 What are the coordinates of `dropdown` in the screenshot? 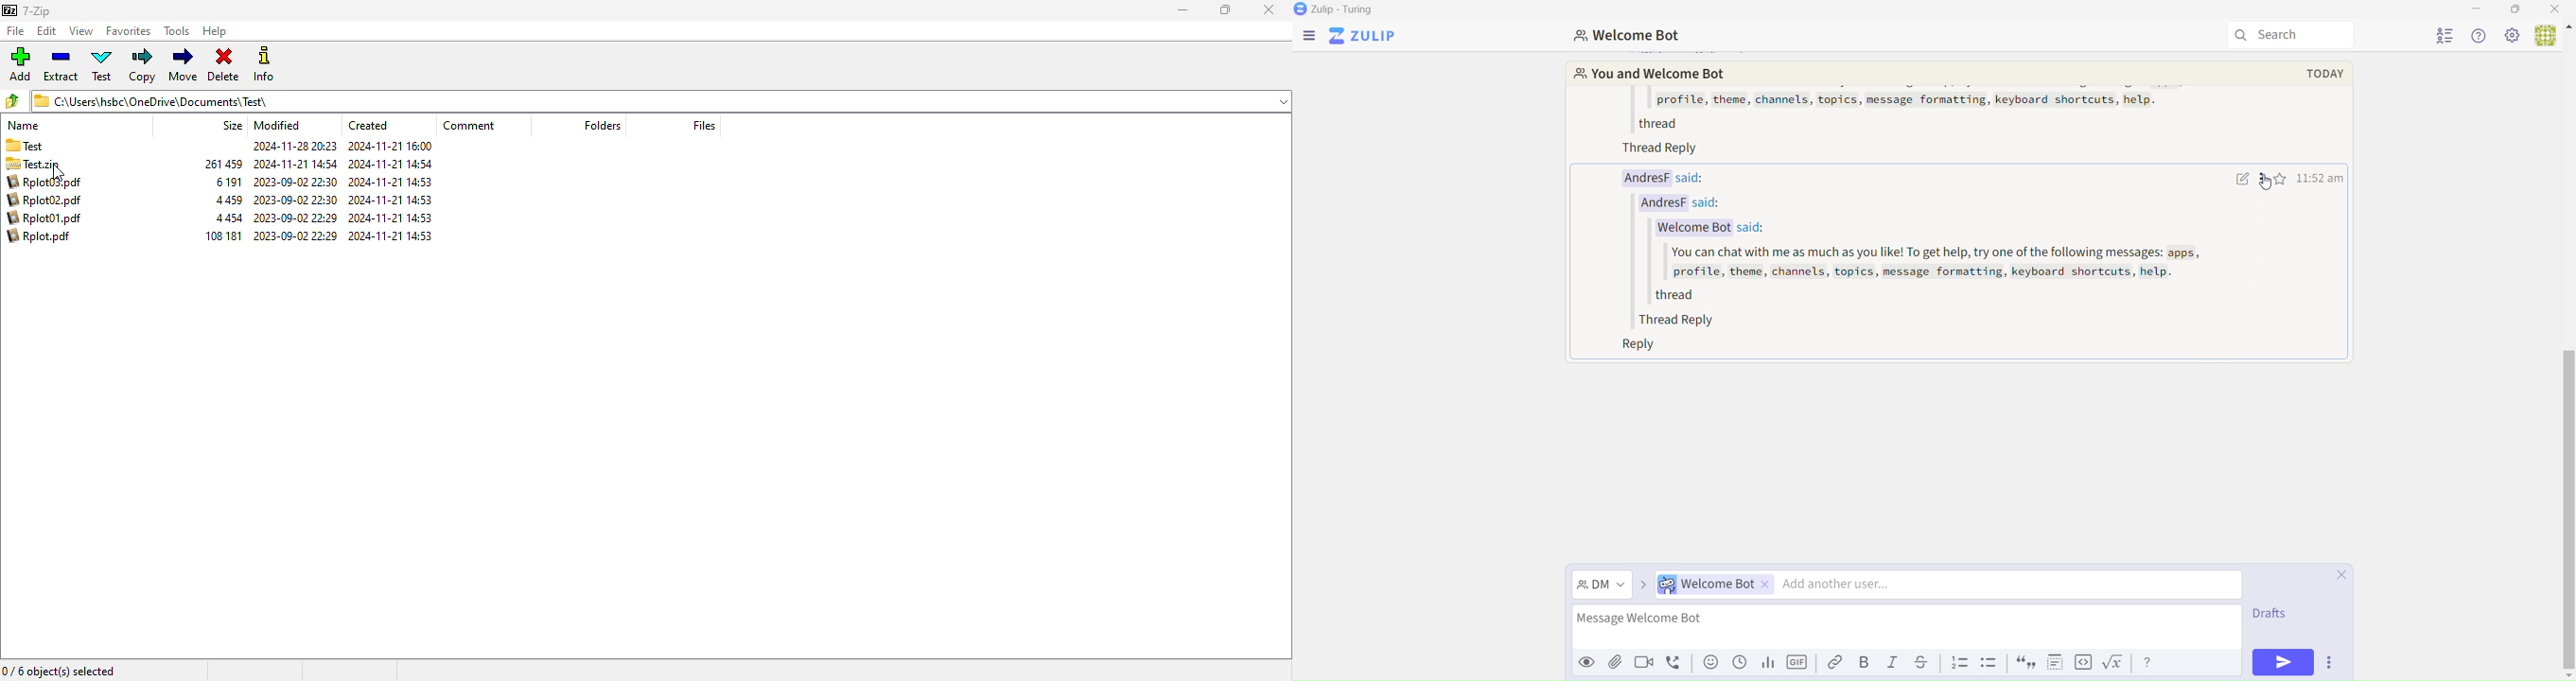 It's located at (1284, 100).